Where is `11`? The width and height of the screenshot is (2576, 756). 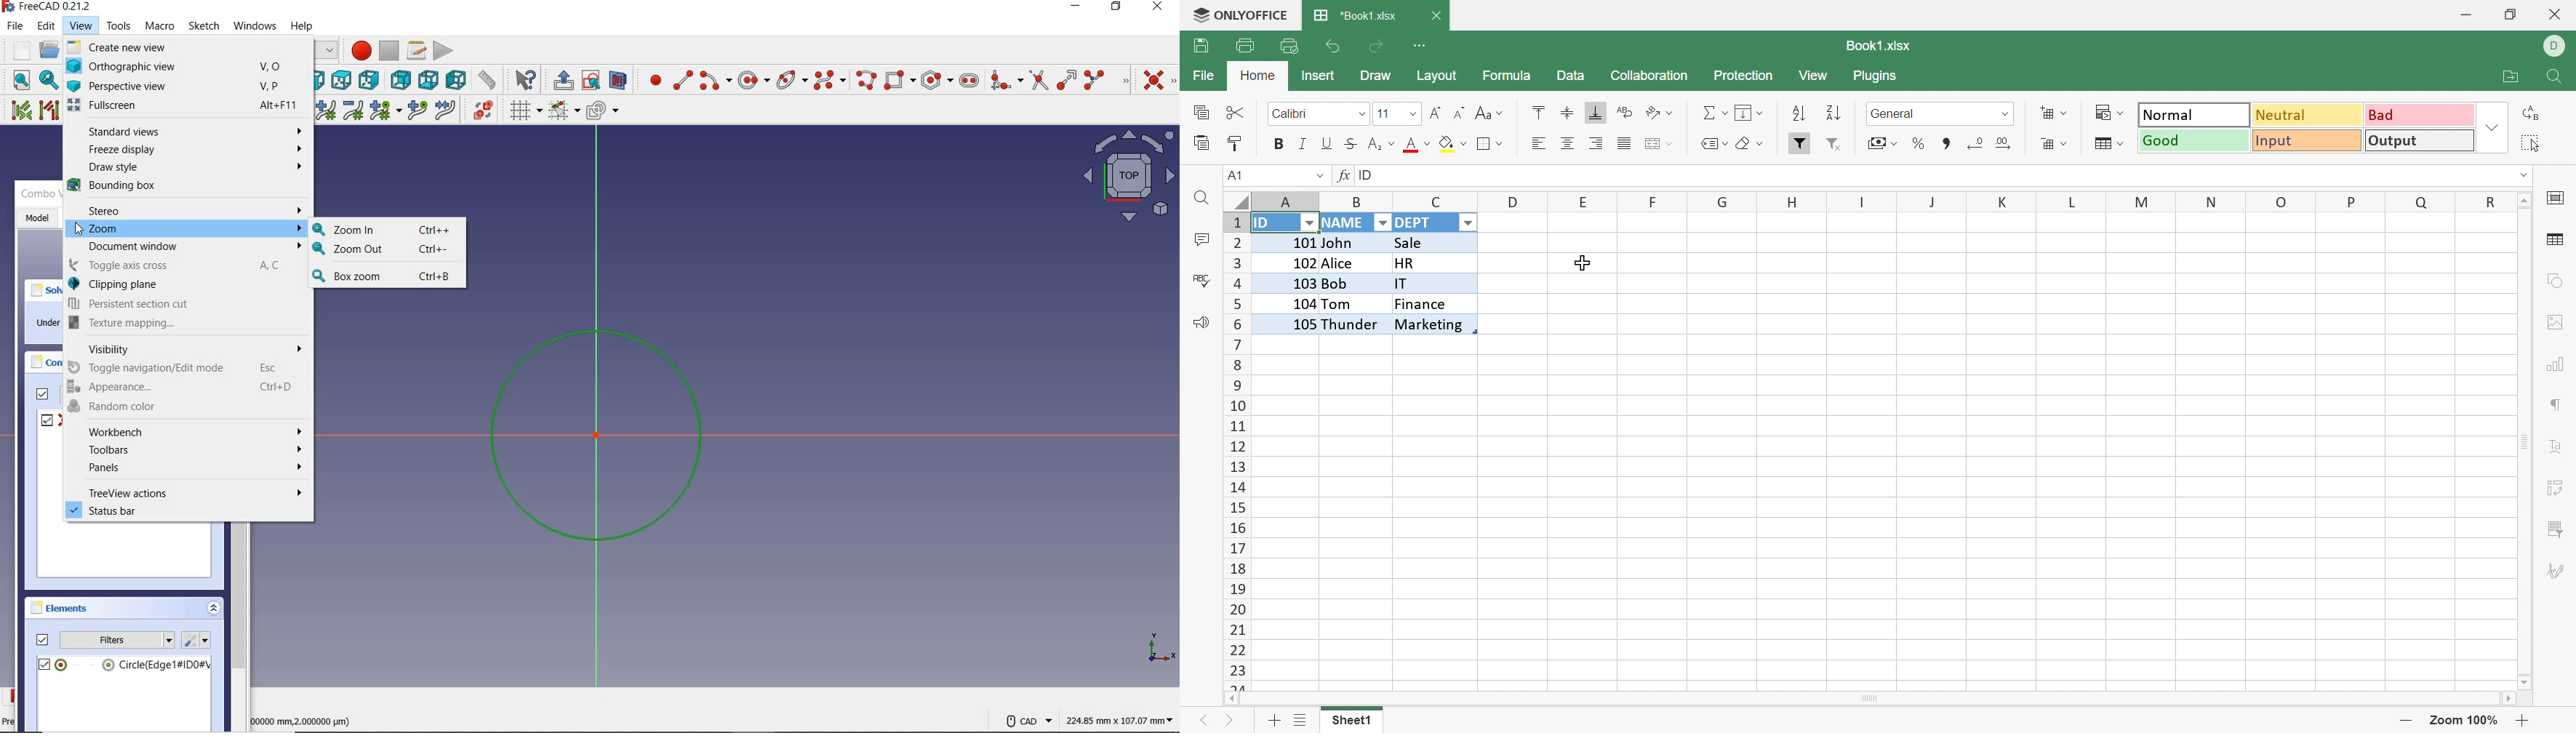 11 is located at coordinates (1383, 113).